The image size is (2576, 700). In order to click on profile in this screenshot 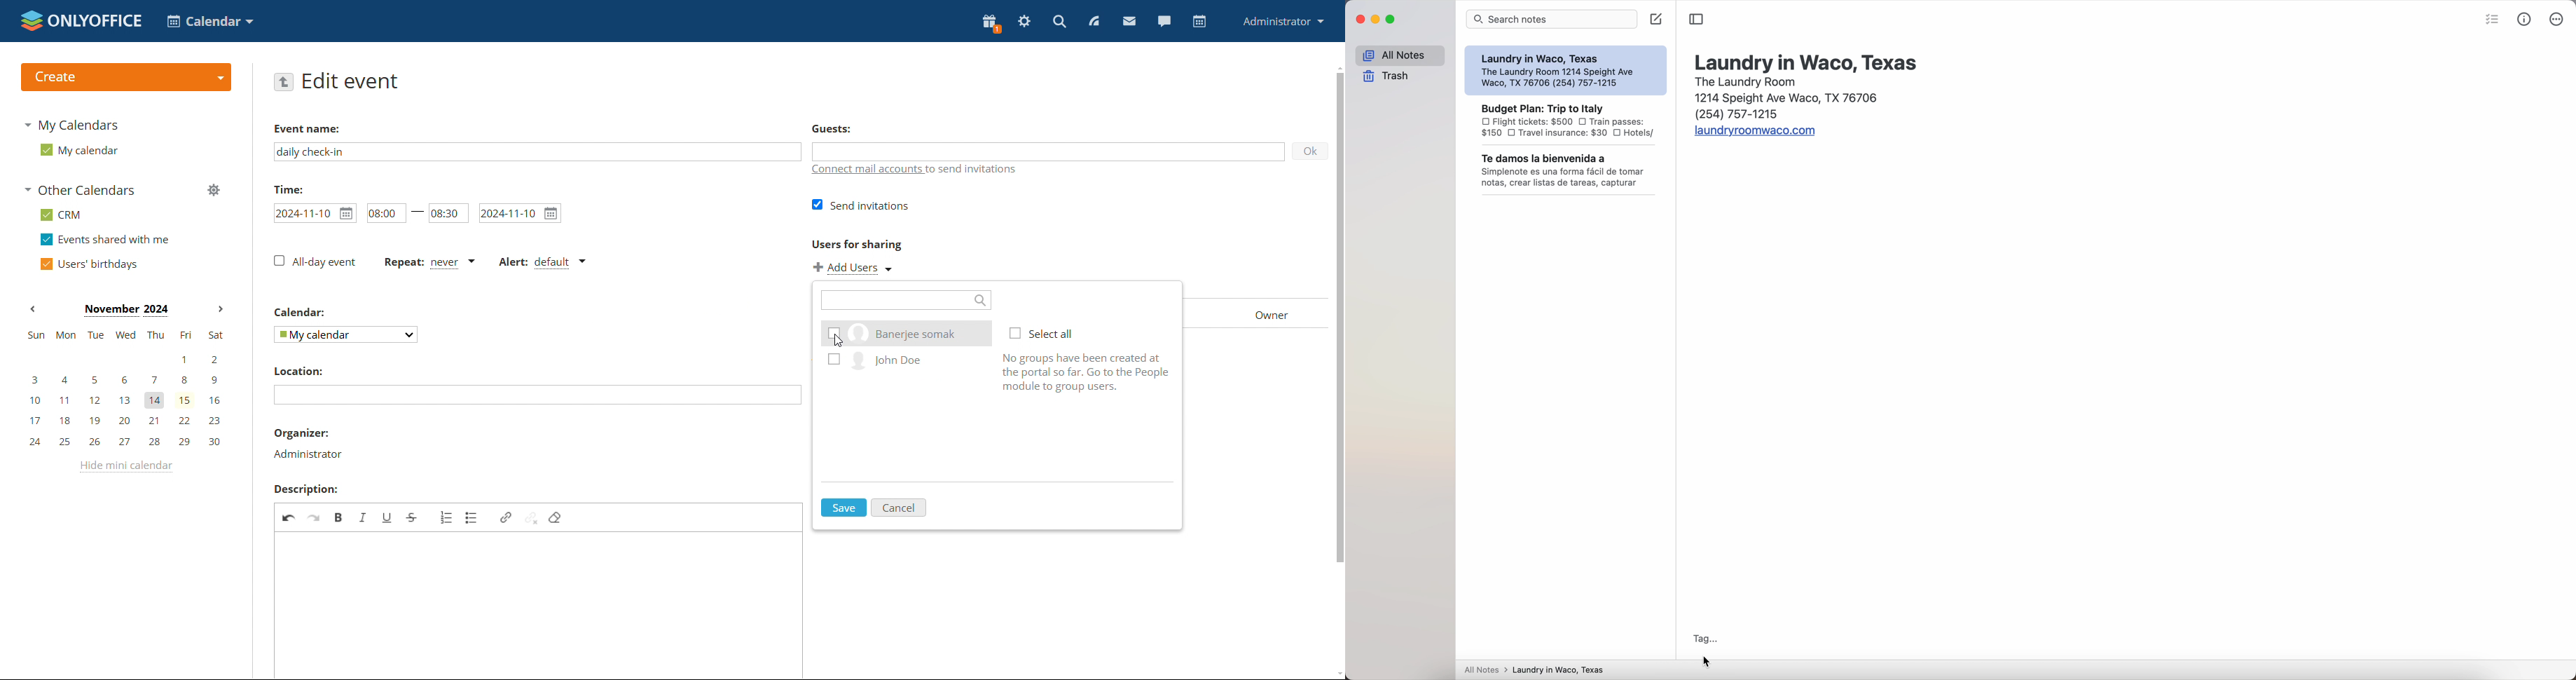, I will do `click(1284, 21)`.